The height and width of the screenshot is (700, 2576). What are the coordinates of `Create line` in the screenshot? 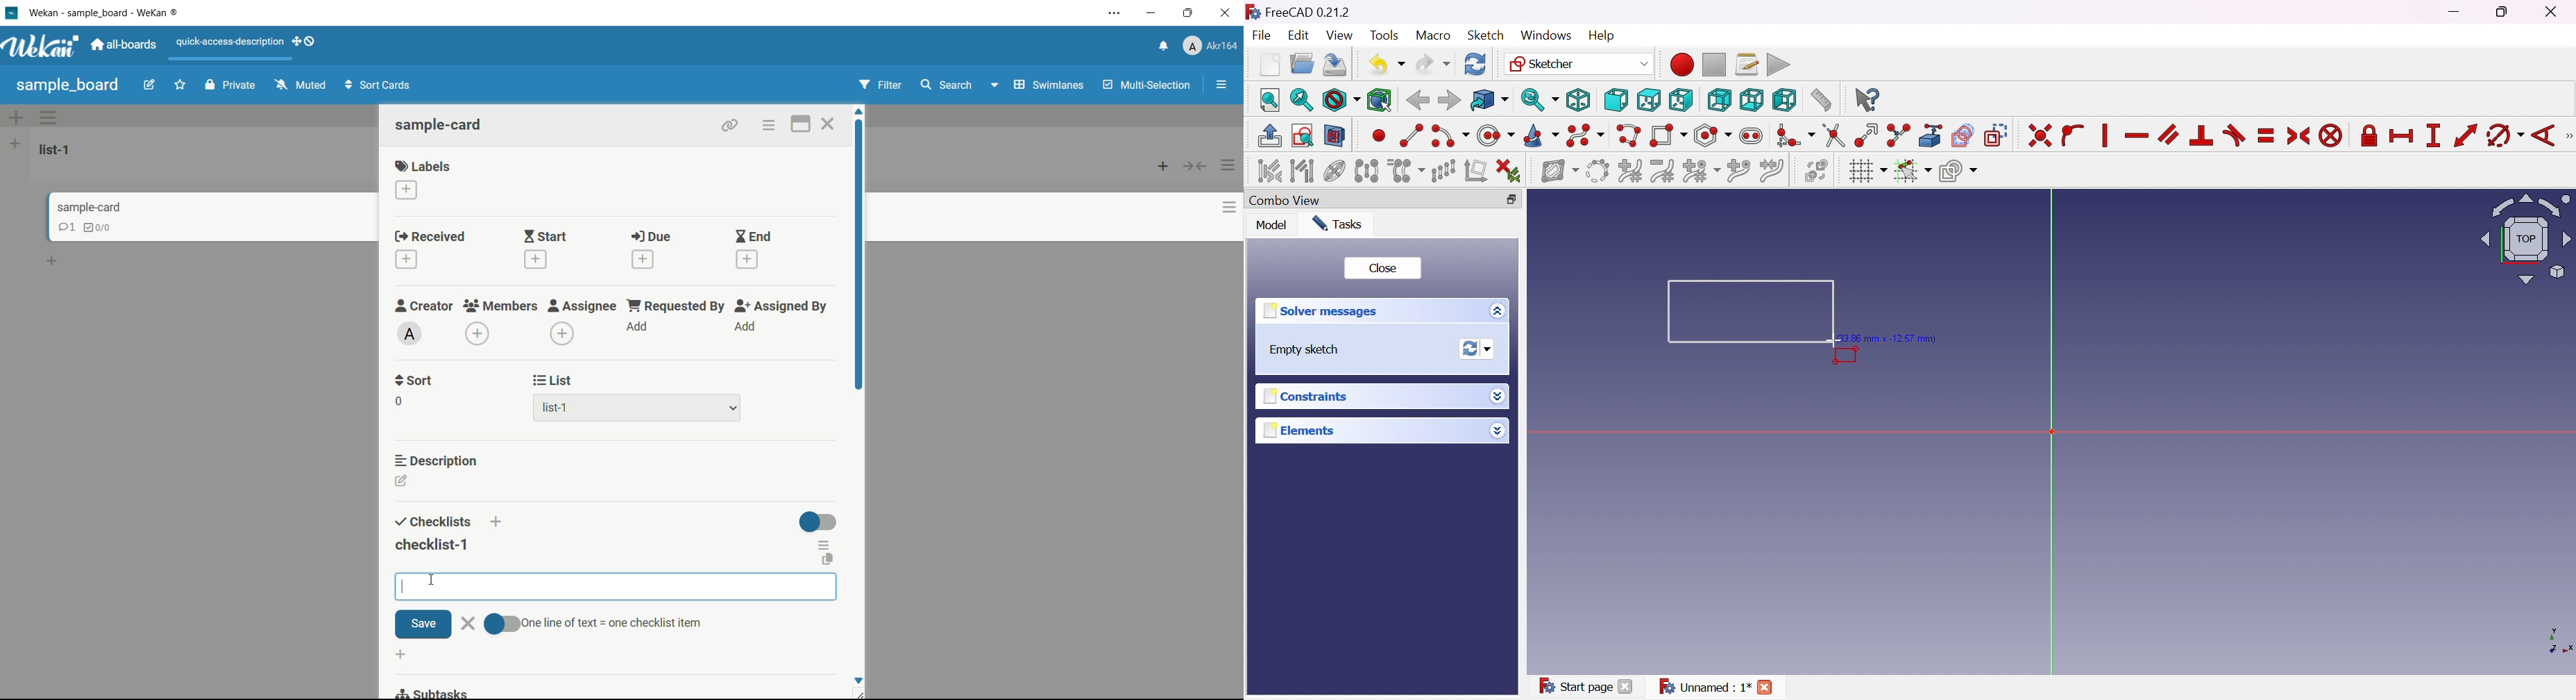 It's located at (1410, 134).